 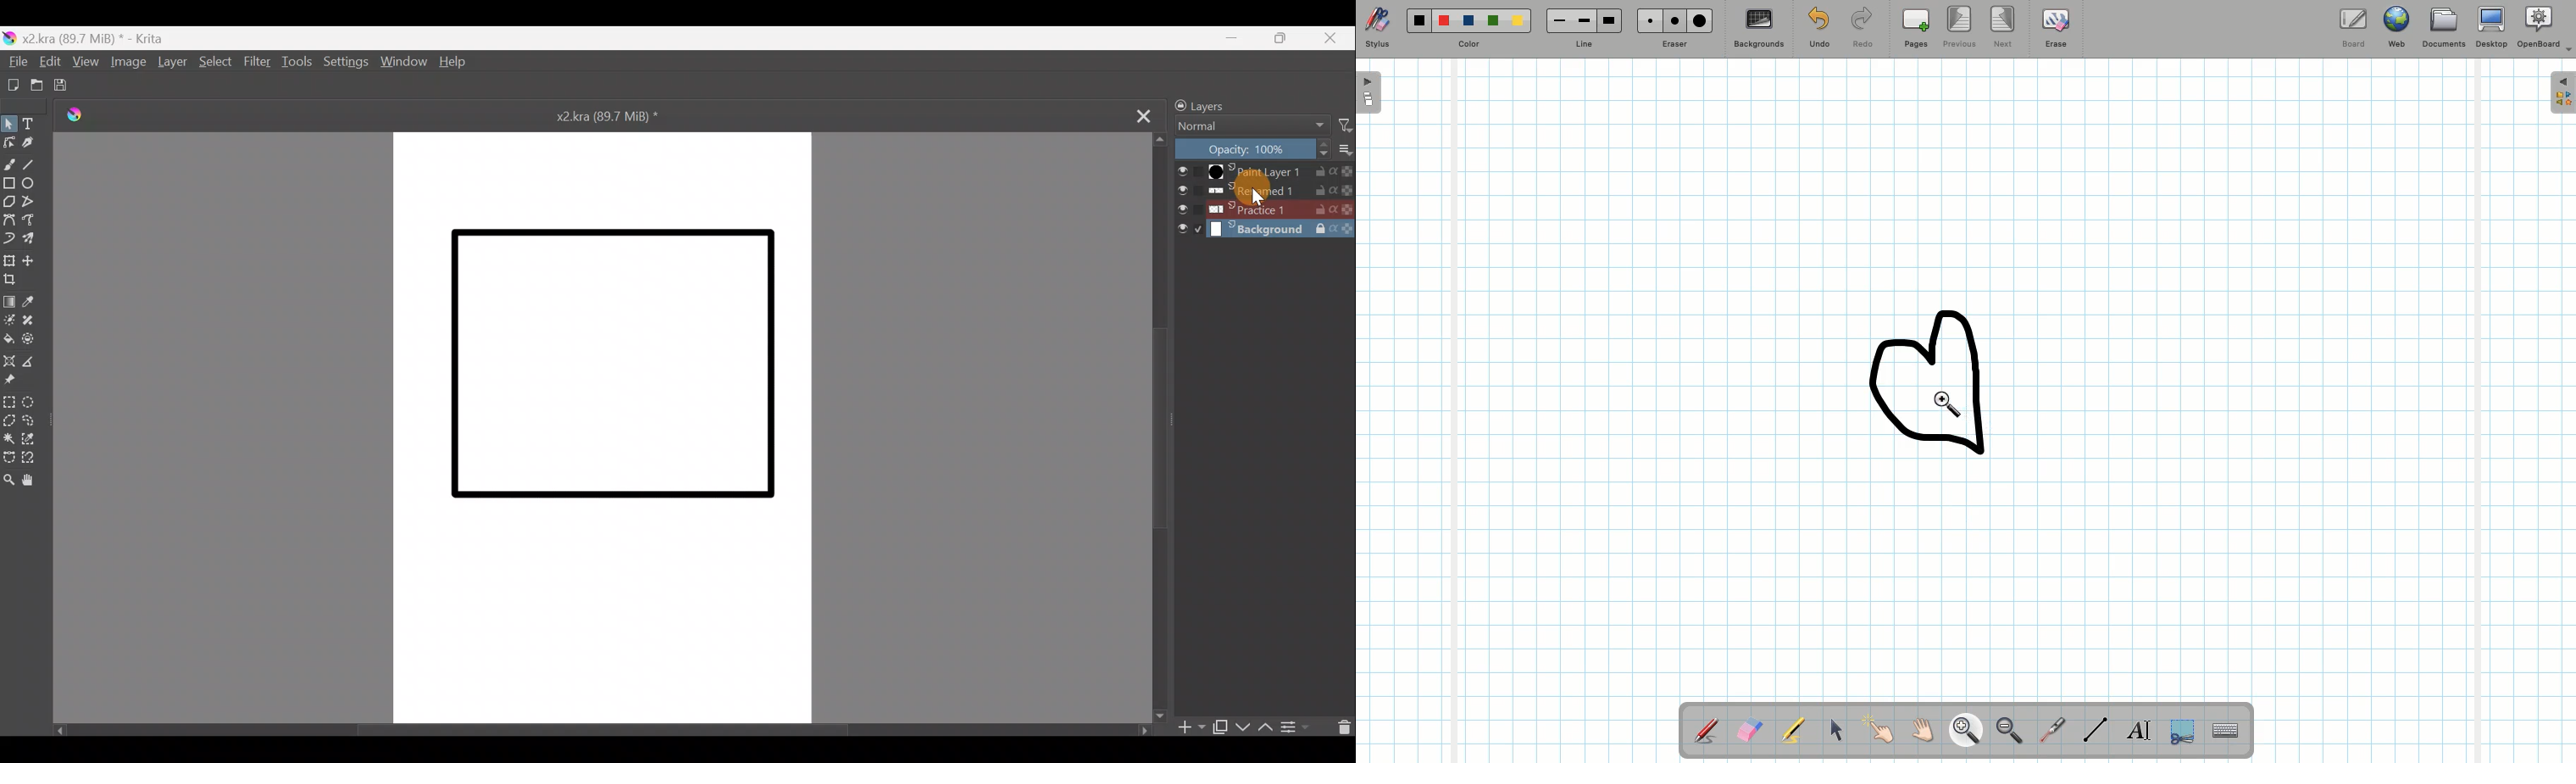 What do you see at coordinates (13, 61) in the screenshot?
I see `File` at bounding box center [13, 61].